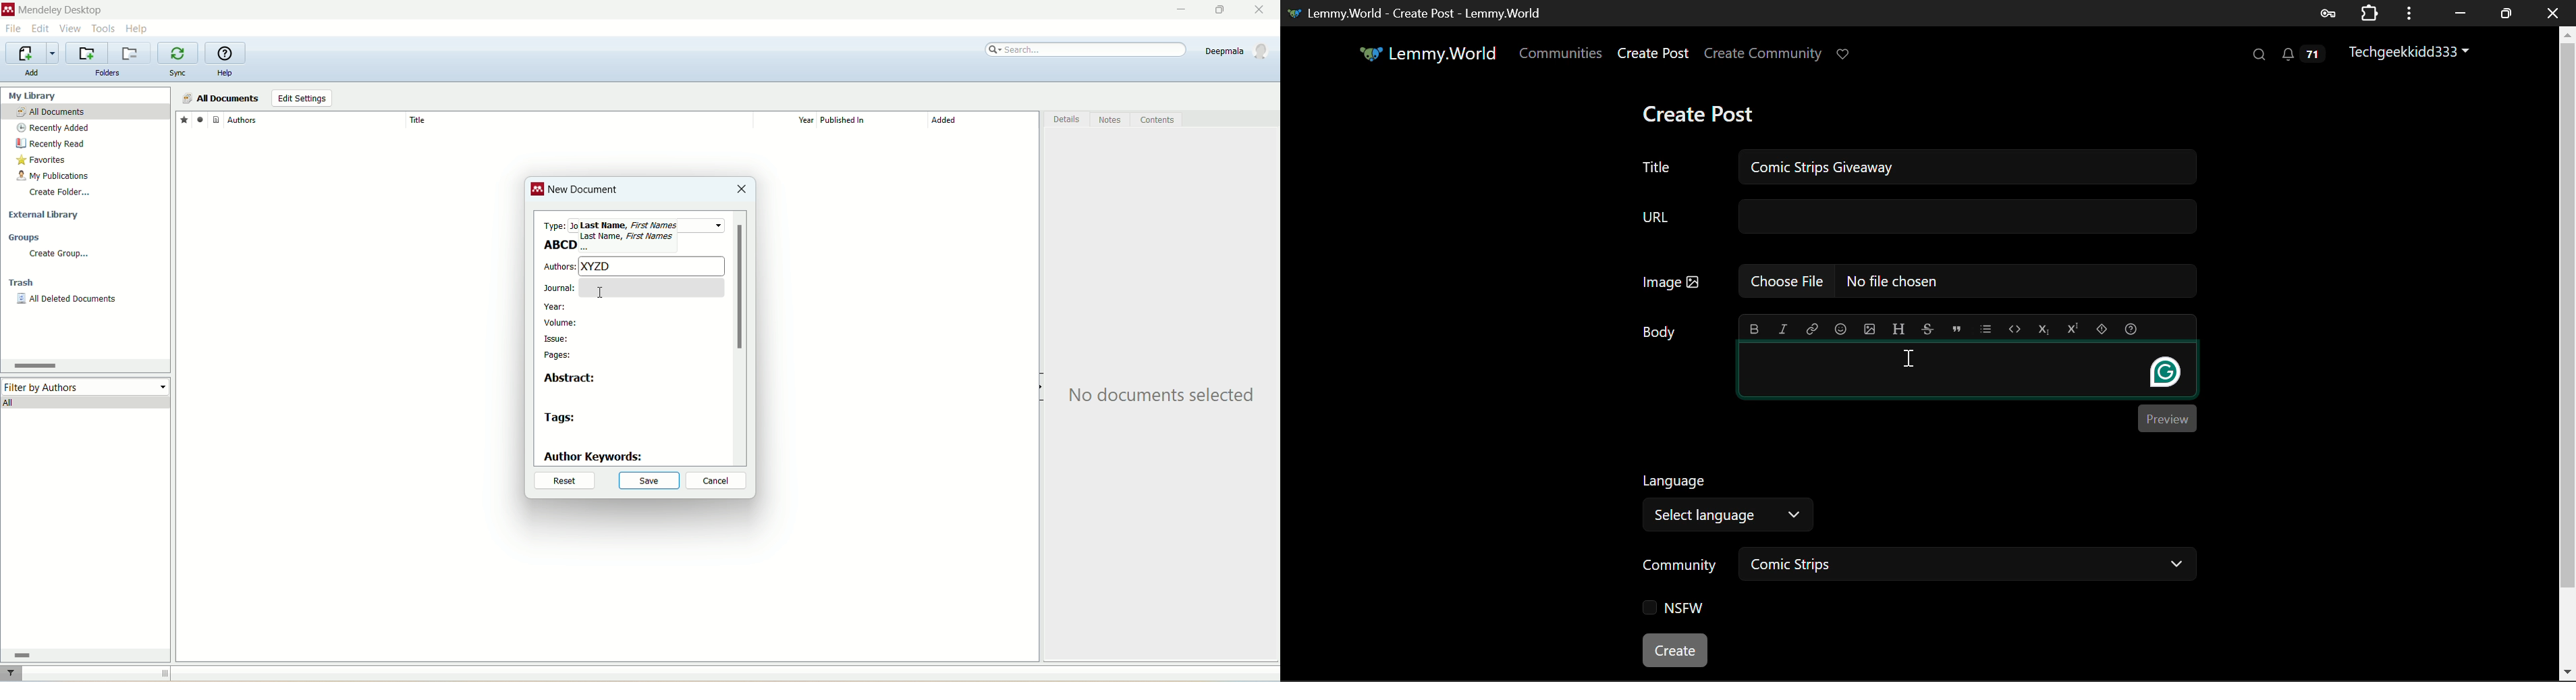  I want to click on vertical scroll bar, so click(740, 338).